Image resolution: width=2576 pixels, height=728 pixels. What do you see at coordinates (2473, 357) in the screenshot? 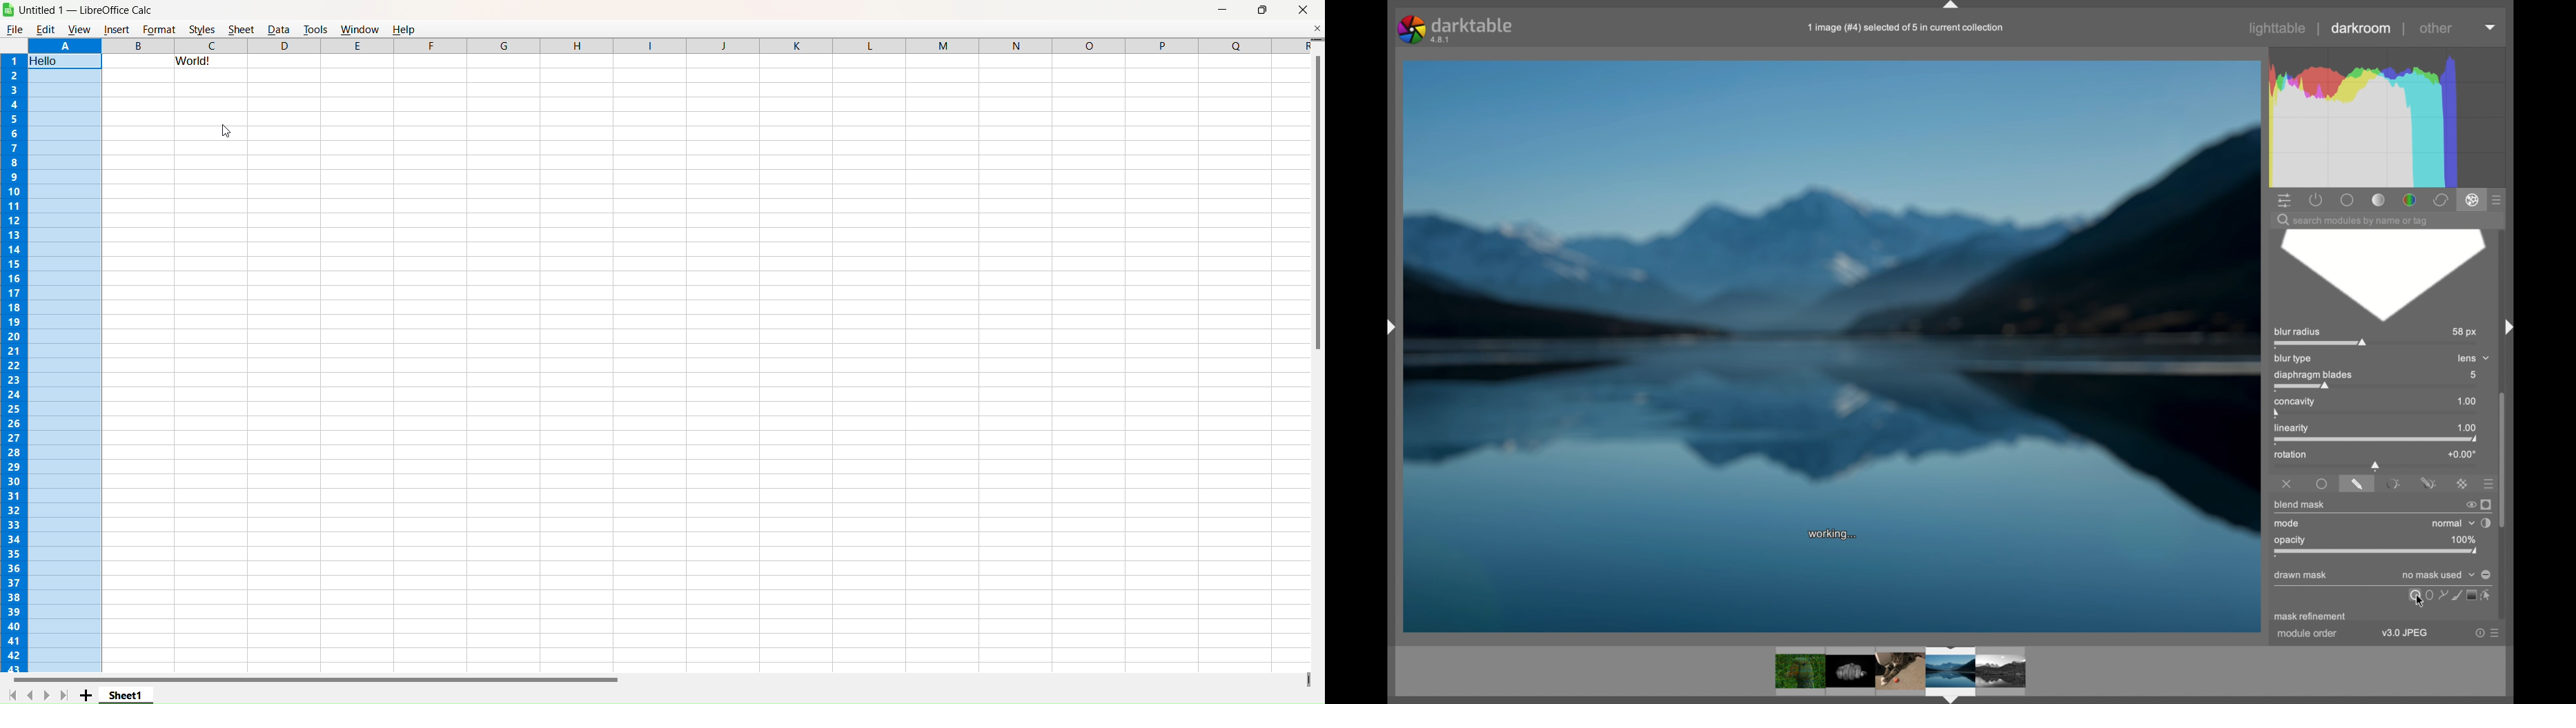
I see `lens` at bounding box center [2473, 357].